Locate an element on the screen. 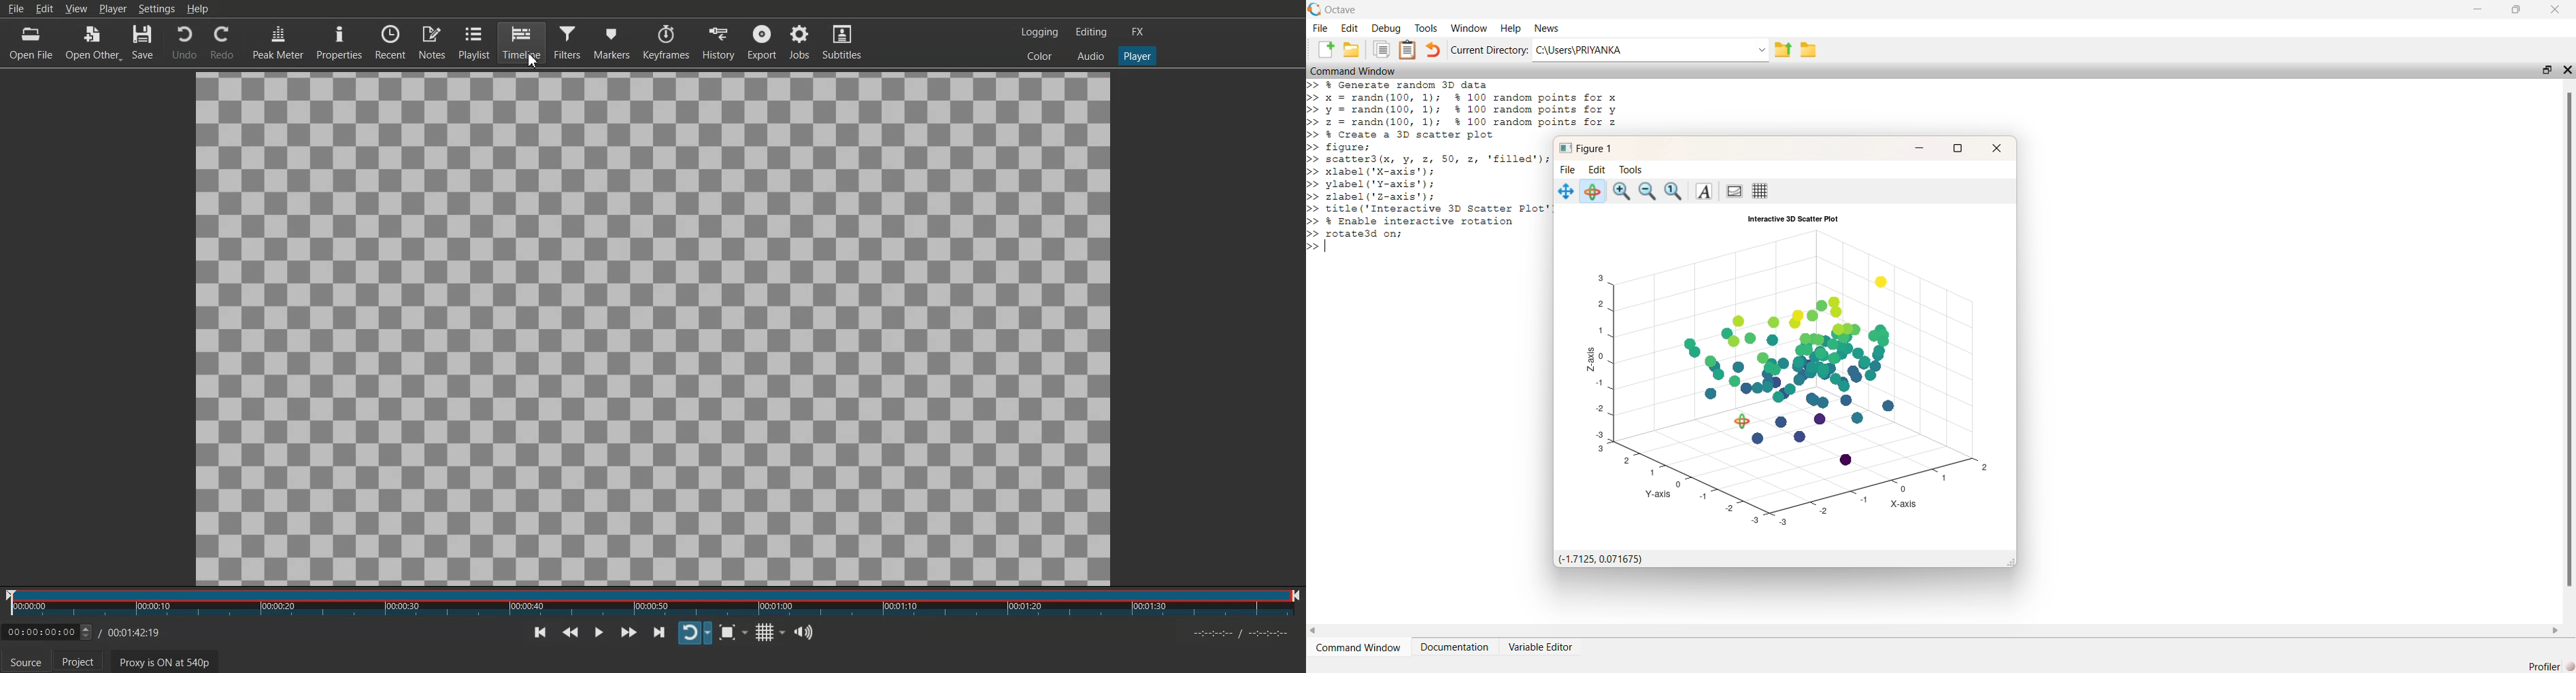 This screenshot has height=700, width=2576. View is located at coordinates (76, 8).